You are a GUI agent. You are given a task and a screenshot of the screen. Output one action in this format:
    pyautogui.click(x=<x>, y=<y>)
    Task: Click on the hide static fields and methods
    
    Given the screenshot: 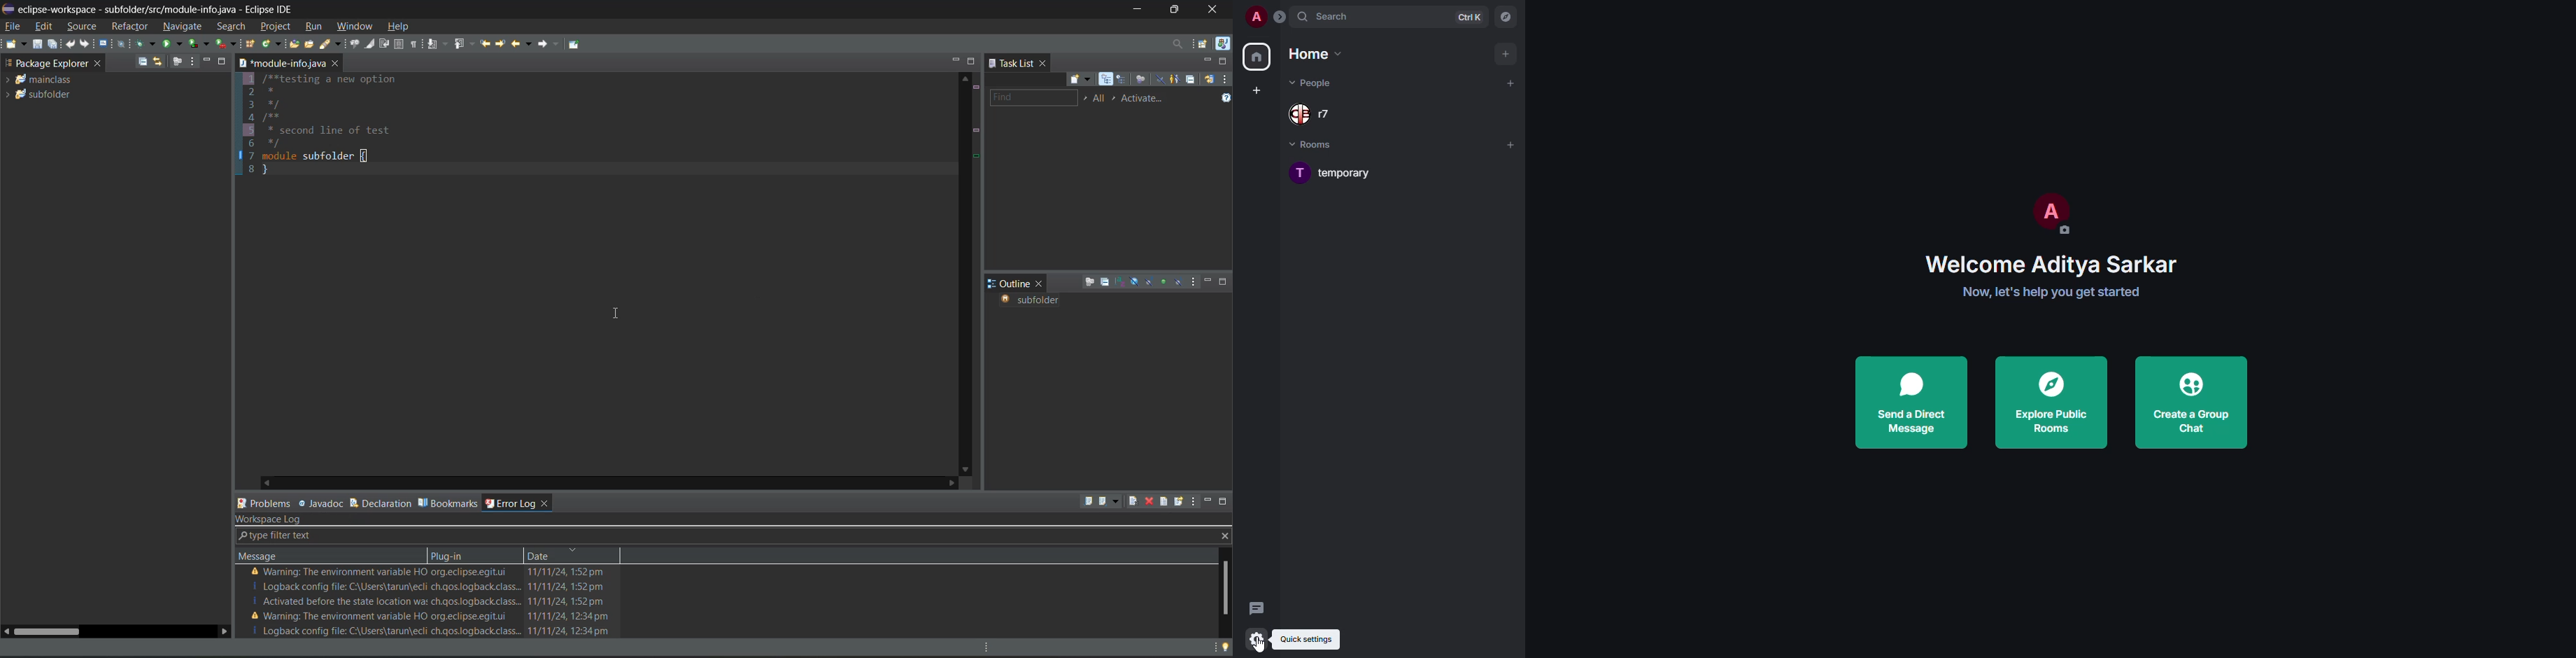 What is the action you would take?
    pyautogui.click(x=1148, y=282)
    